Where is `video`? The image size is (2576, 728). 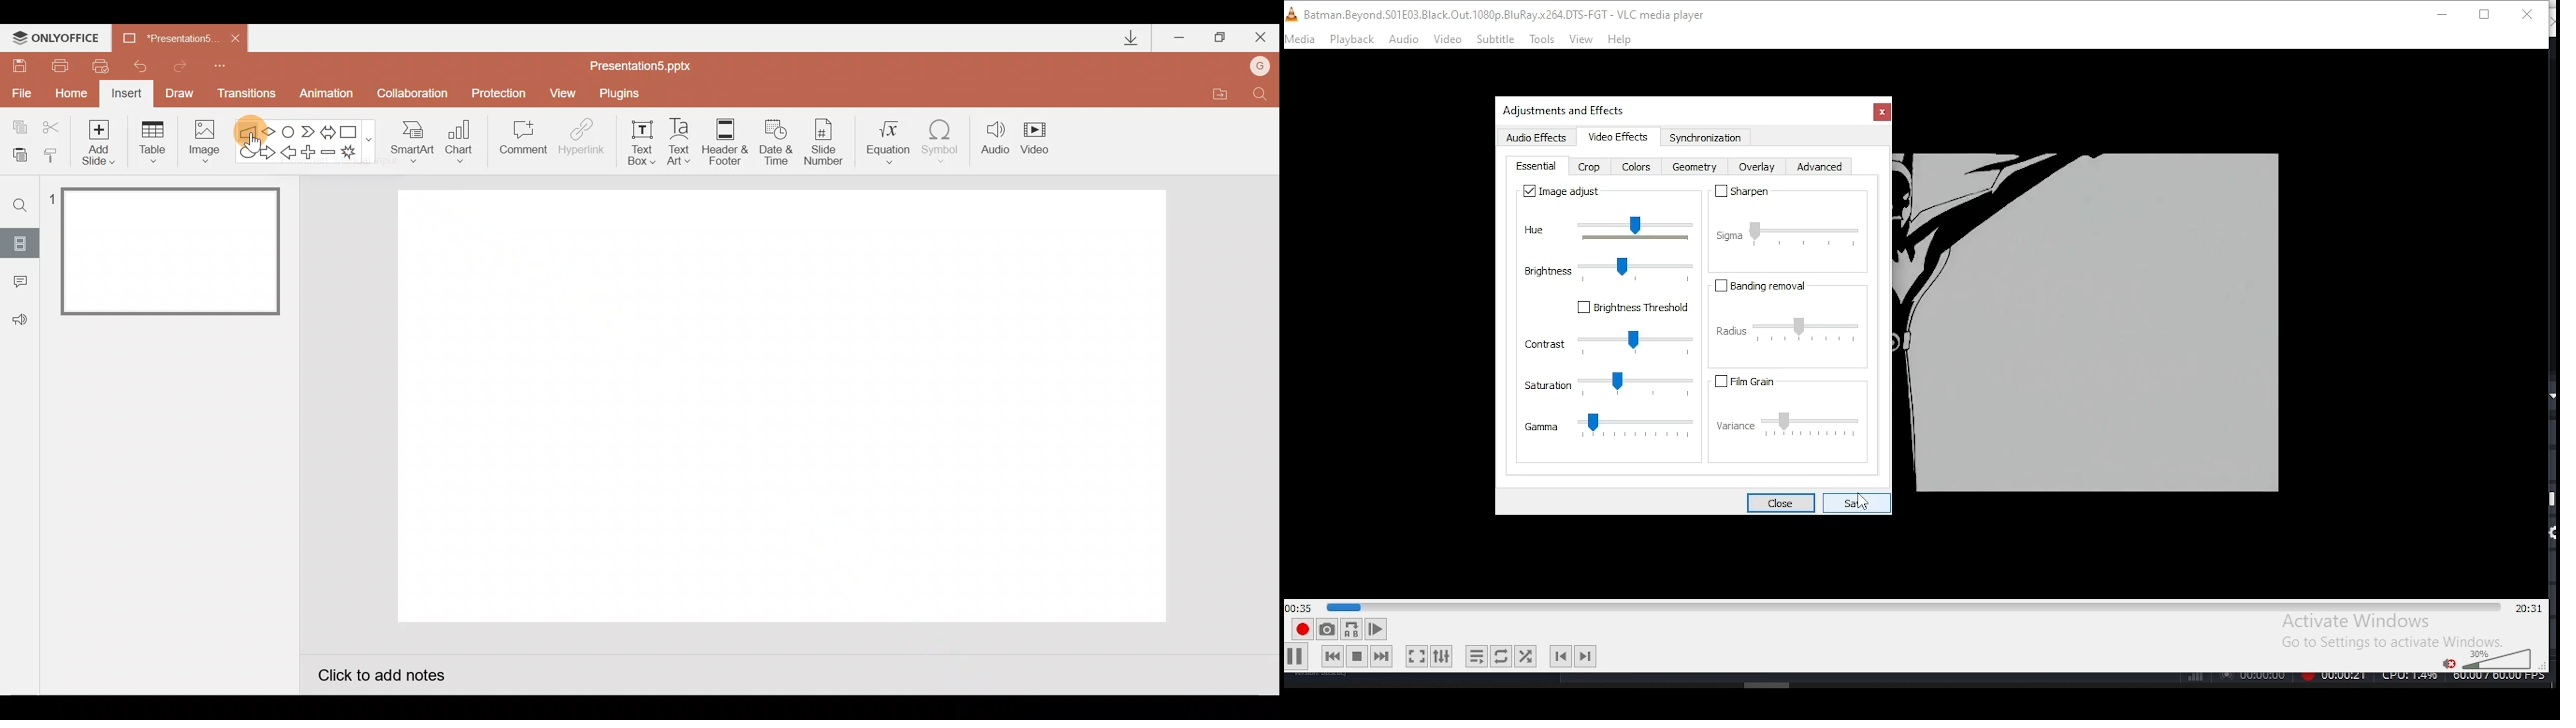 video is located at coordinates (1448, 40).